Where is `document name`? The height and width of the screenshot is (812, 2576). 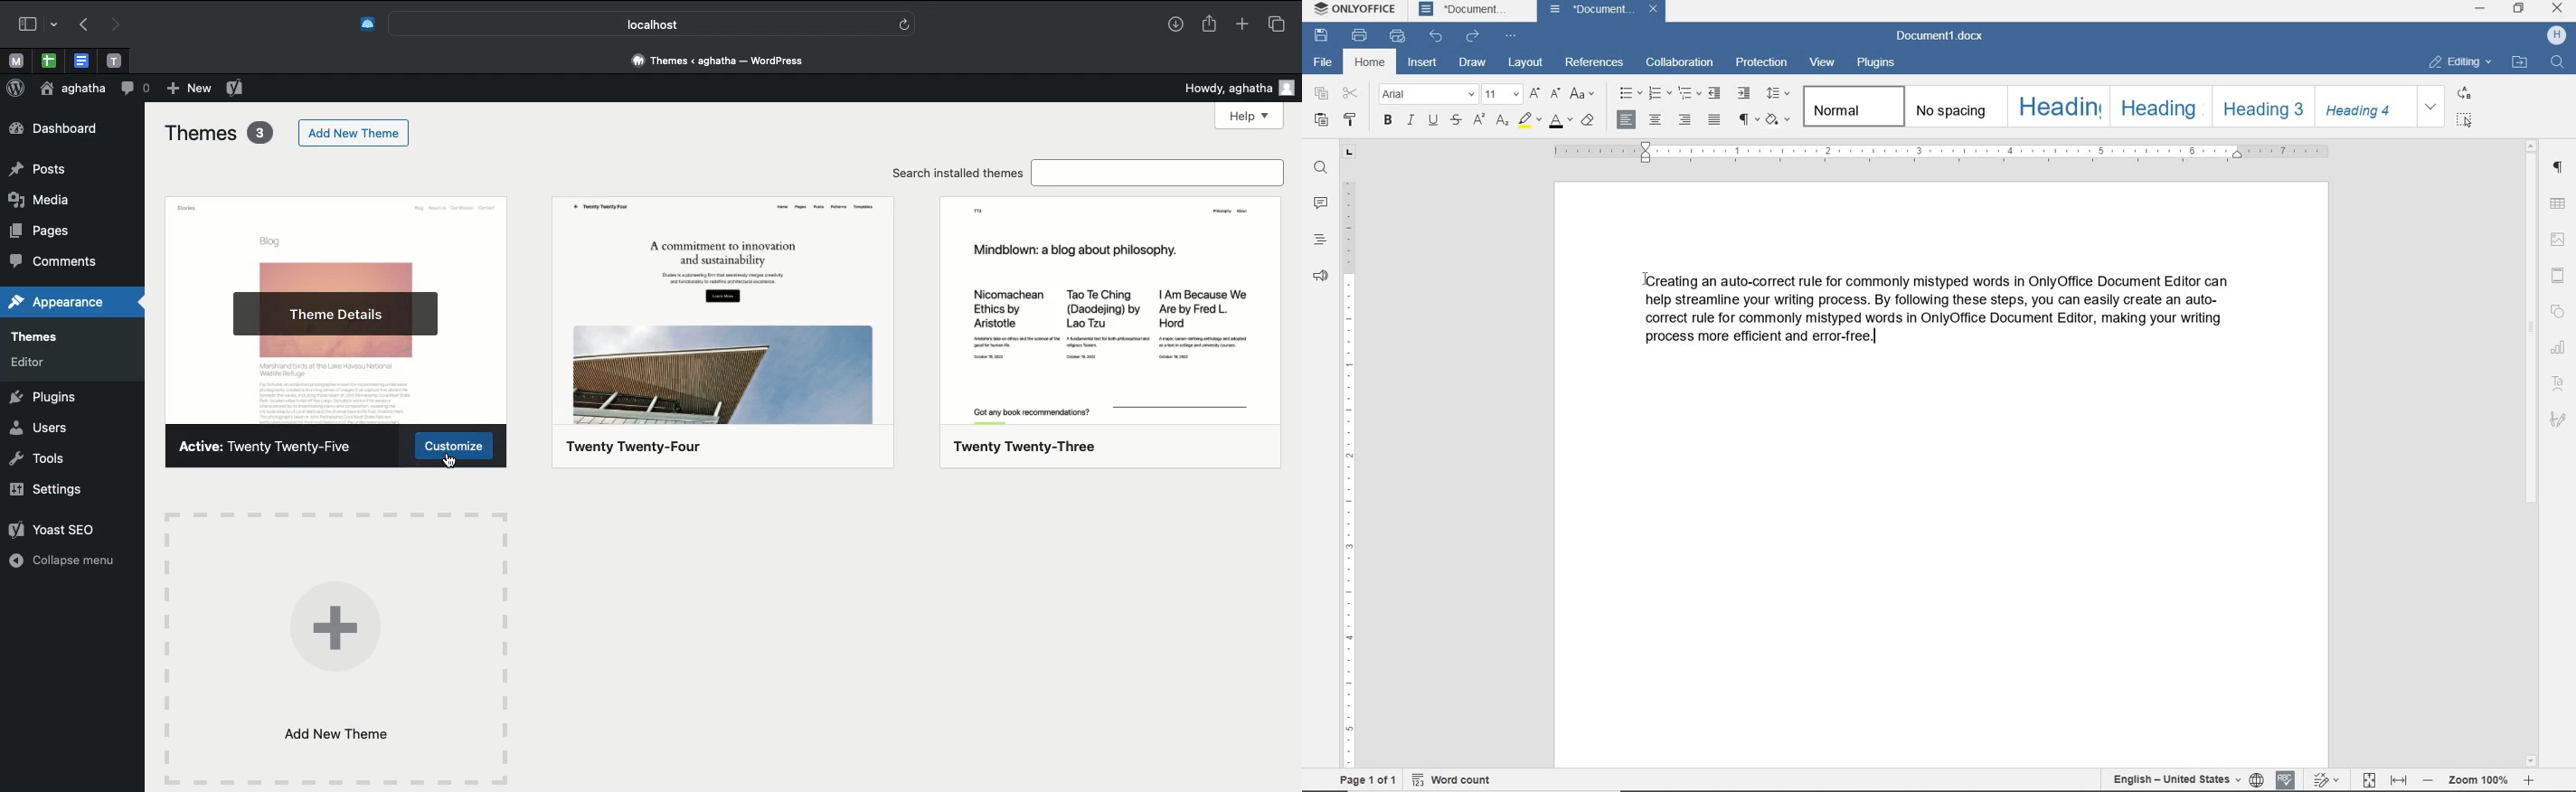 document name is located at coordinates (1945, 36).